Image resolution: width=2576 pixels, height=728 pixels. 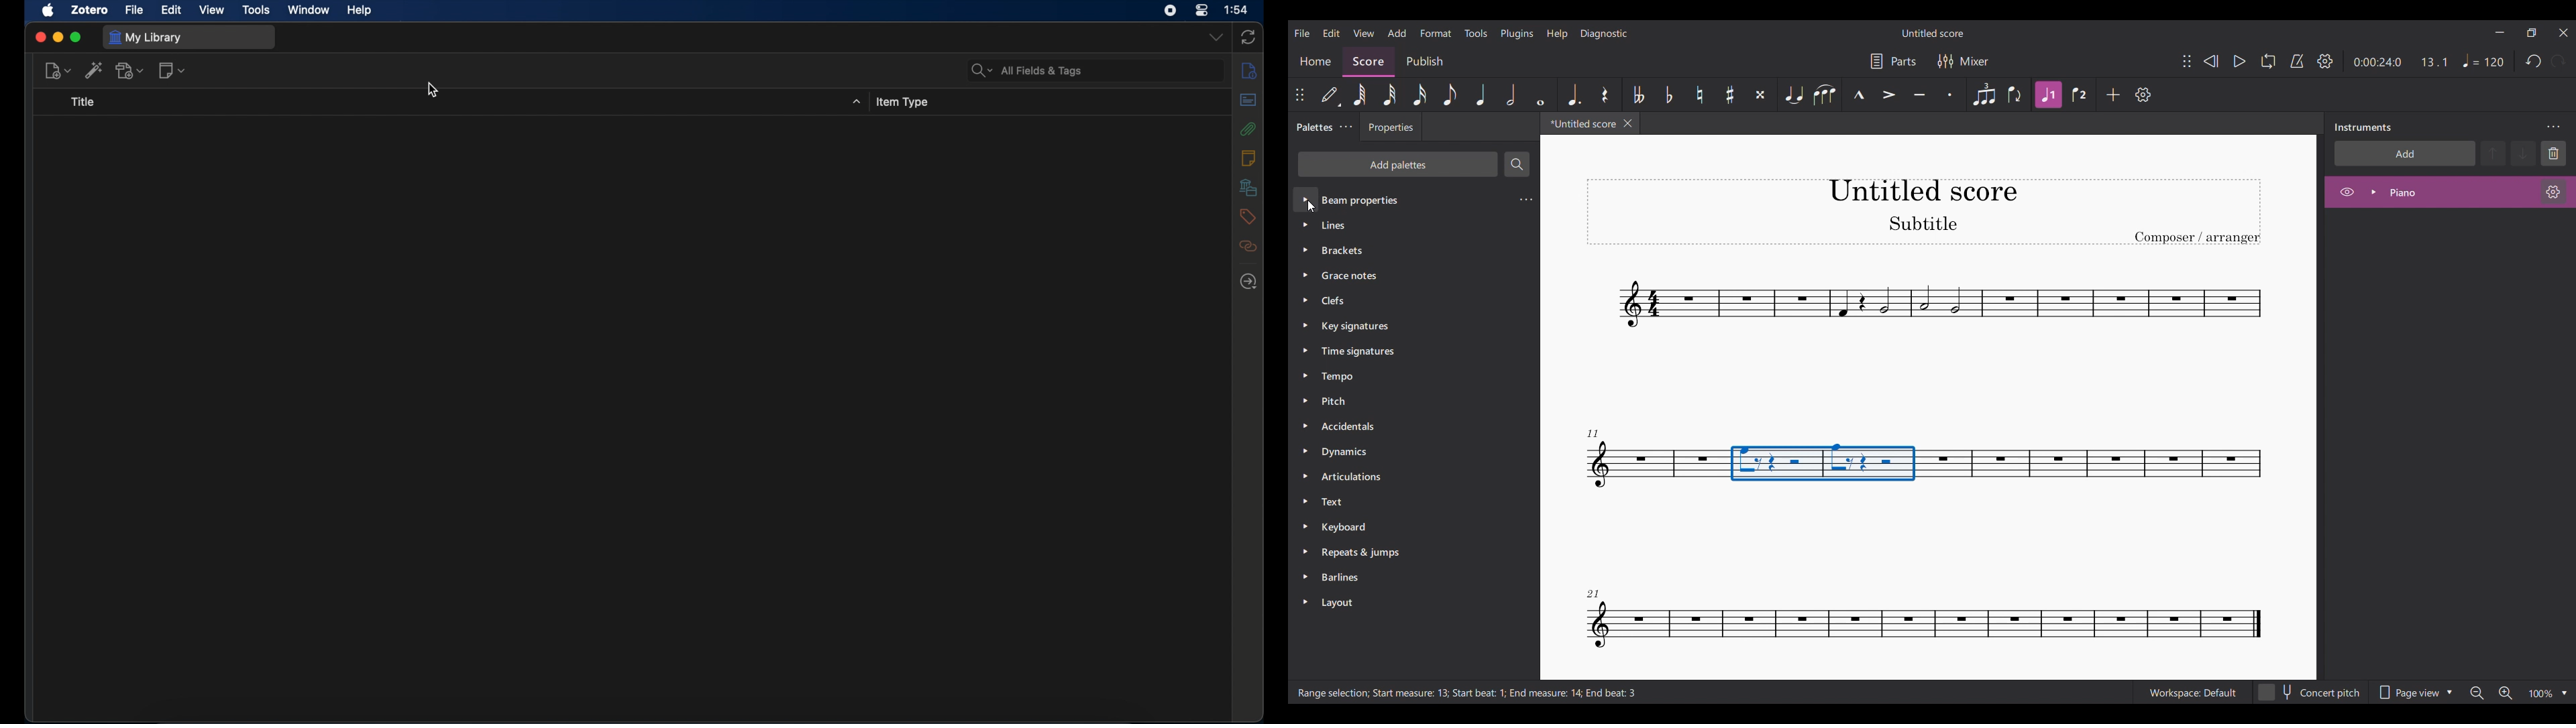 I want to click on Whole note , so click(x=1540, y=94).